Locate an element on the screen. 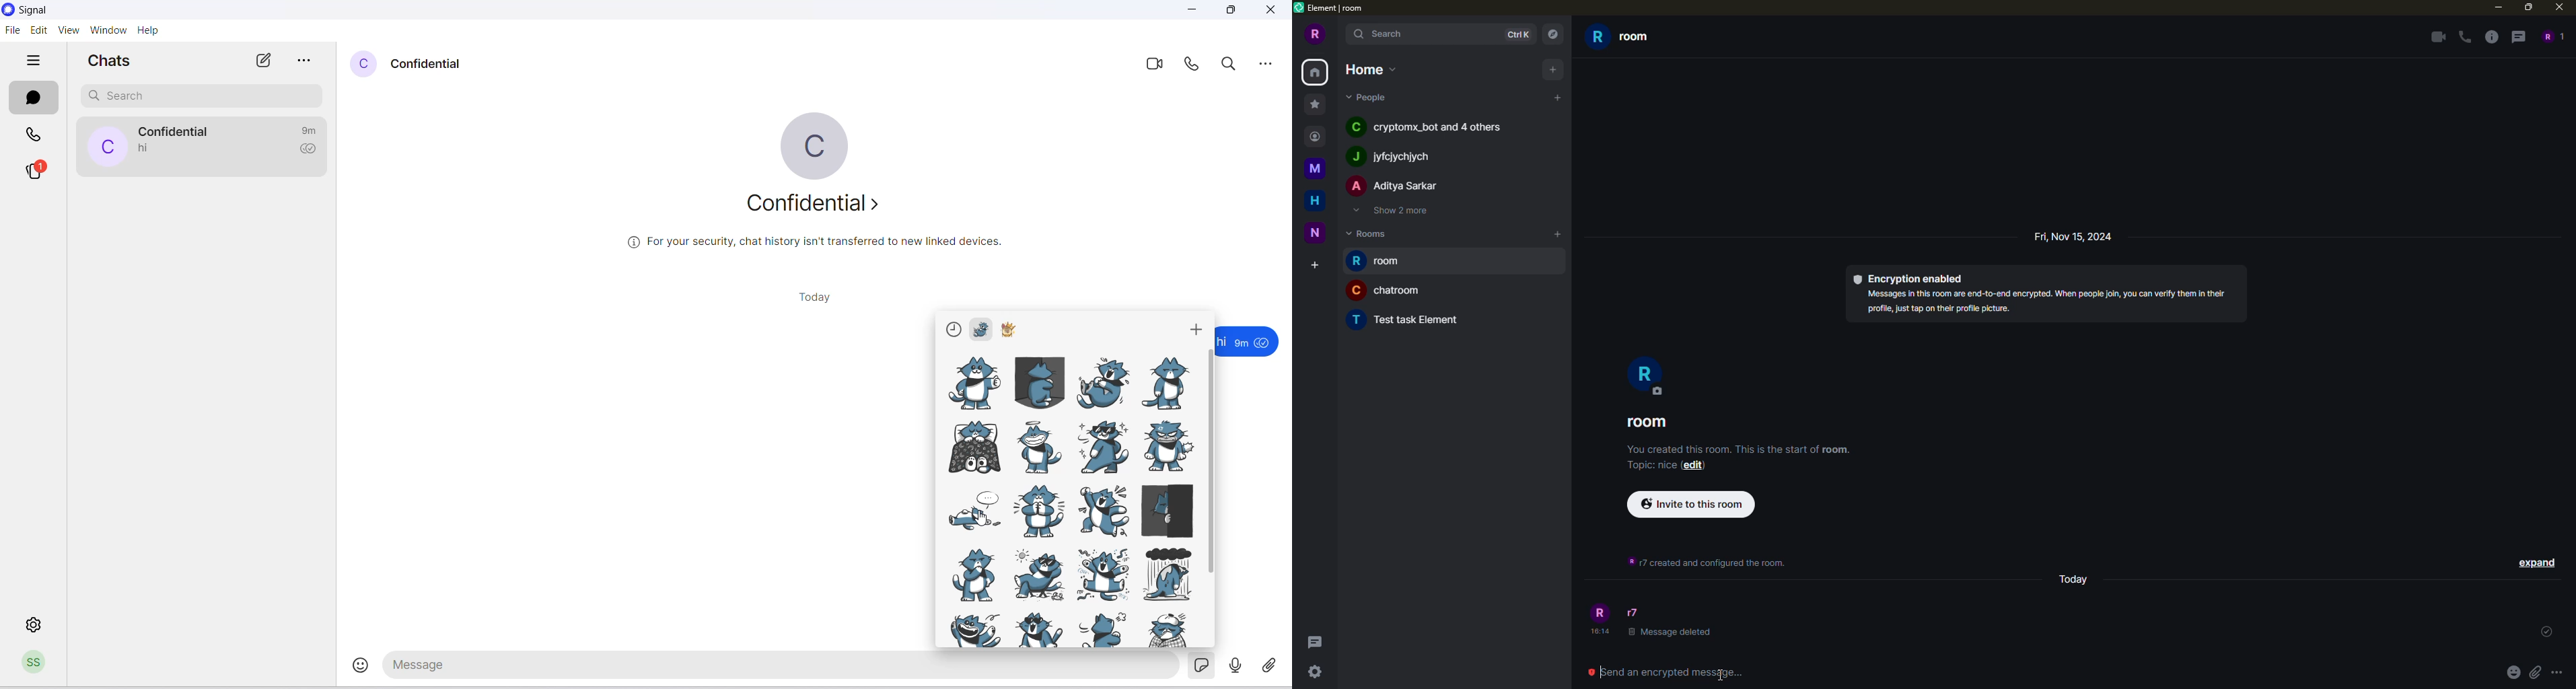 This screenshot has height=700, width=2576. chats heading is located at coordinates (108, 63).